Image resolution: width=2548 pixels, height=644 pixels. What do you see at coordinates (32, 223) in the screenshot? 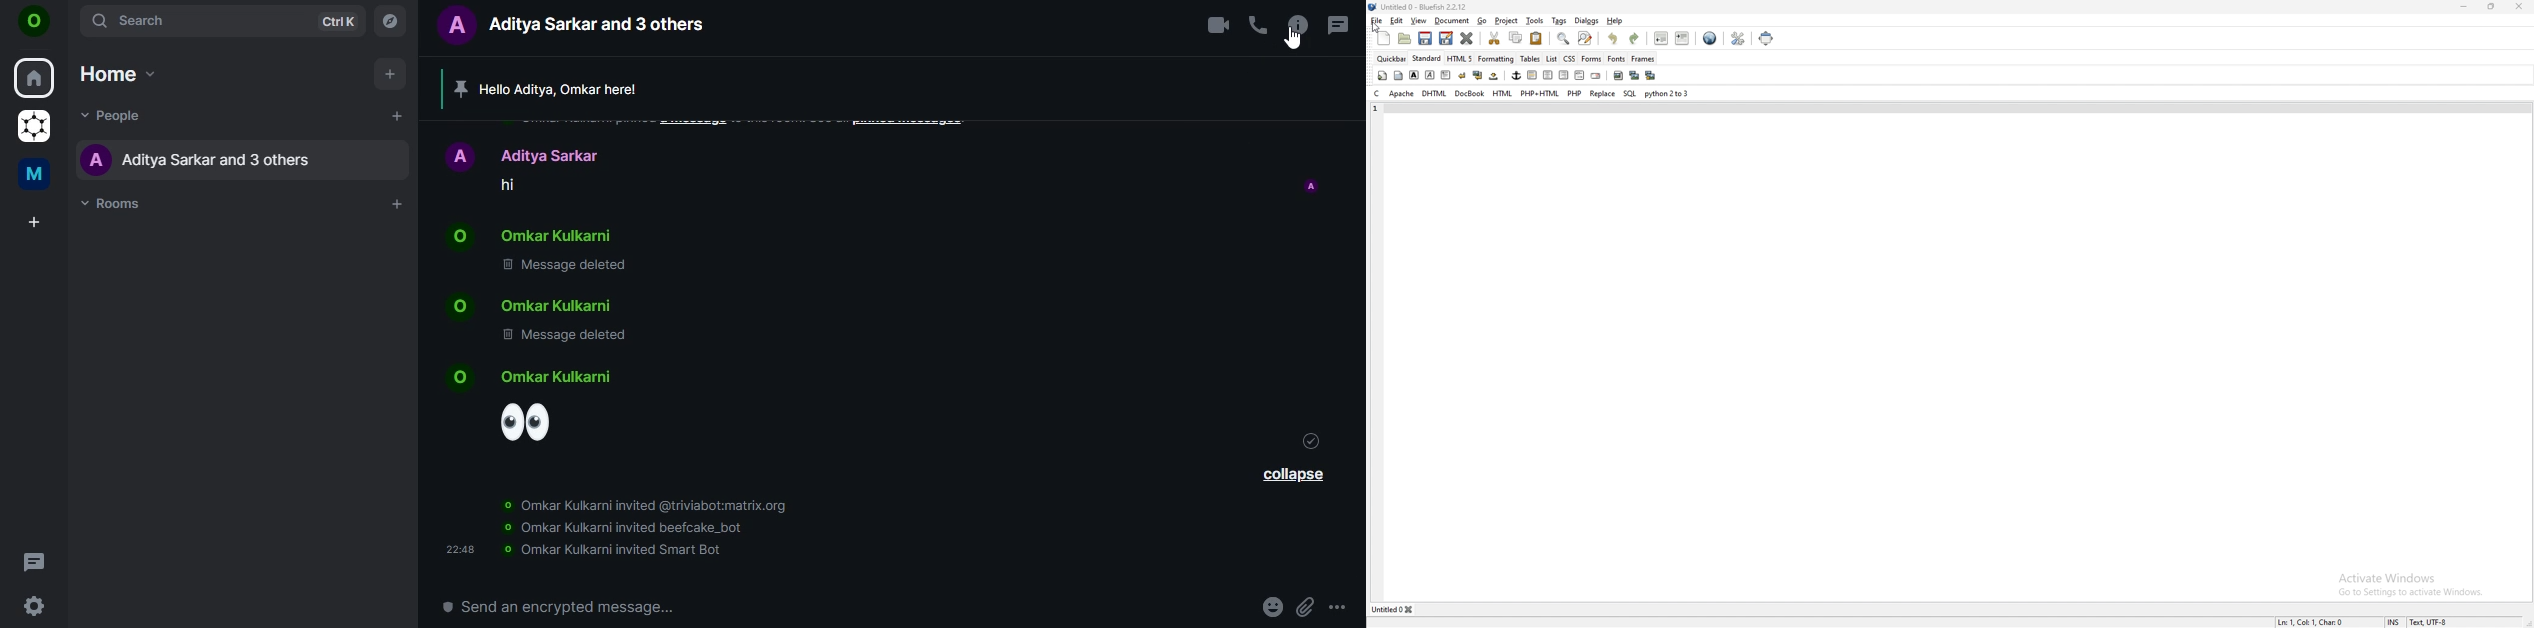
I see `create a space` at bounding box center [32, 223].